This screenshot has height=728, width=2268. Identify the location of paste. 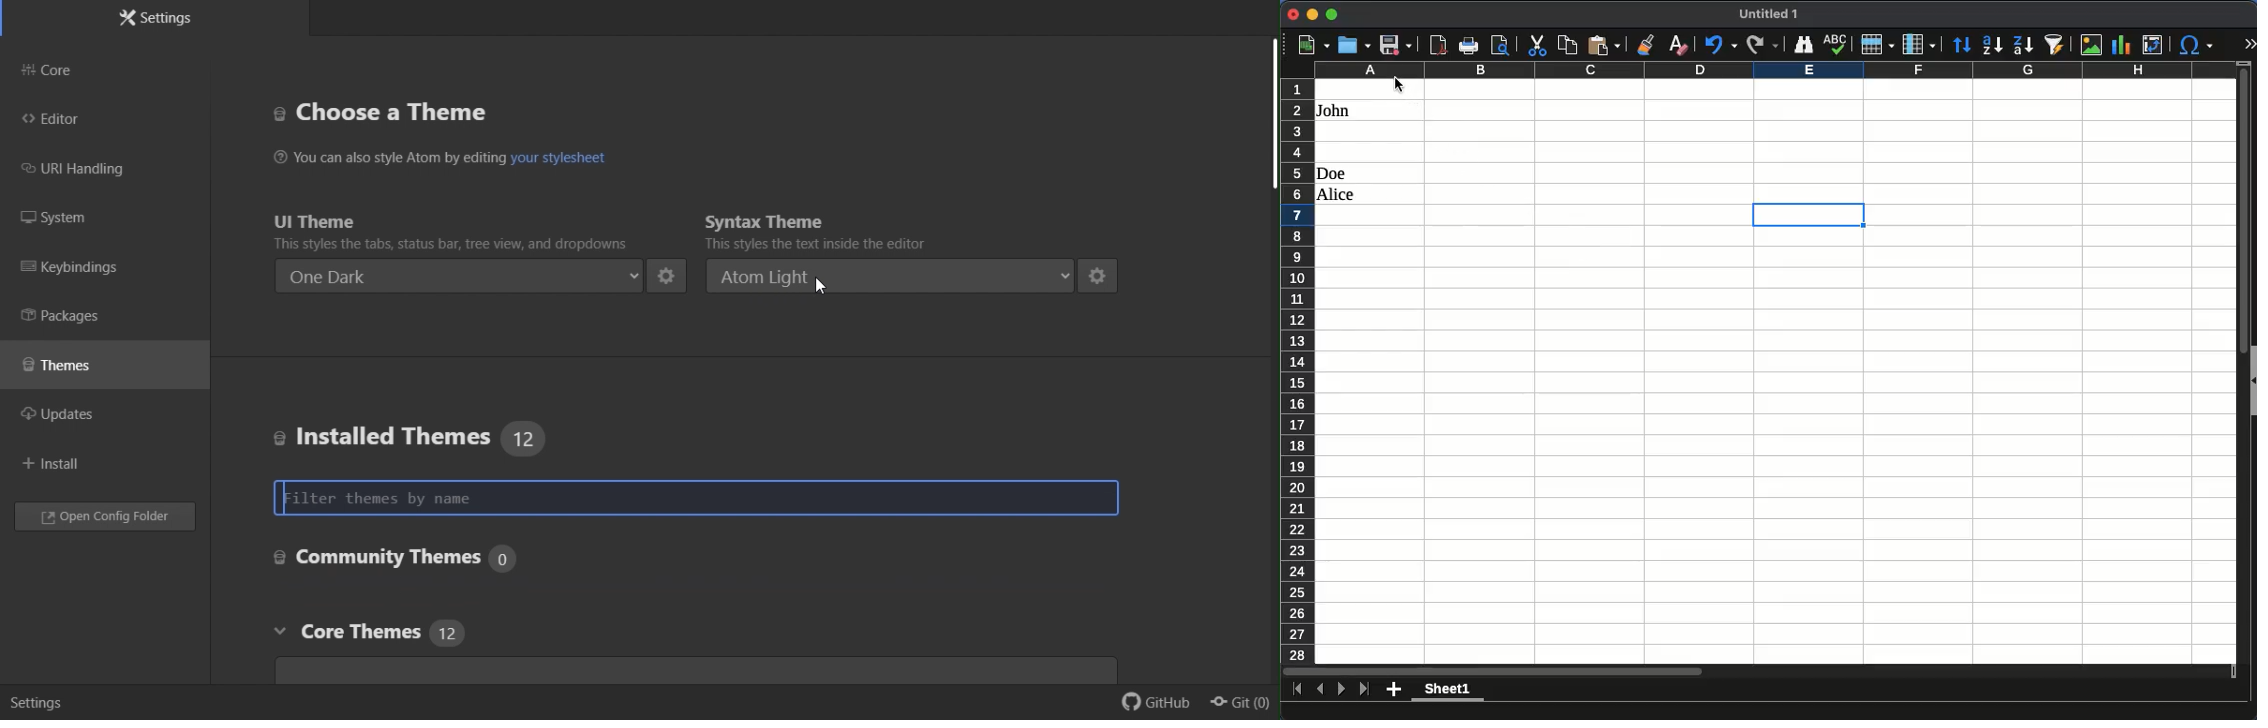
(1604, 45).